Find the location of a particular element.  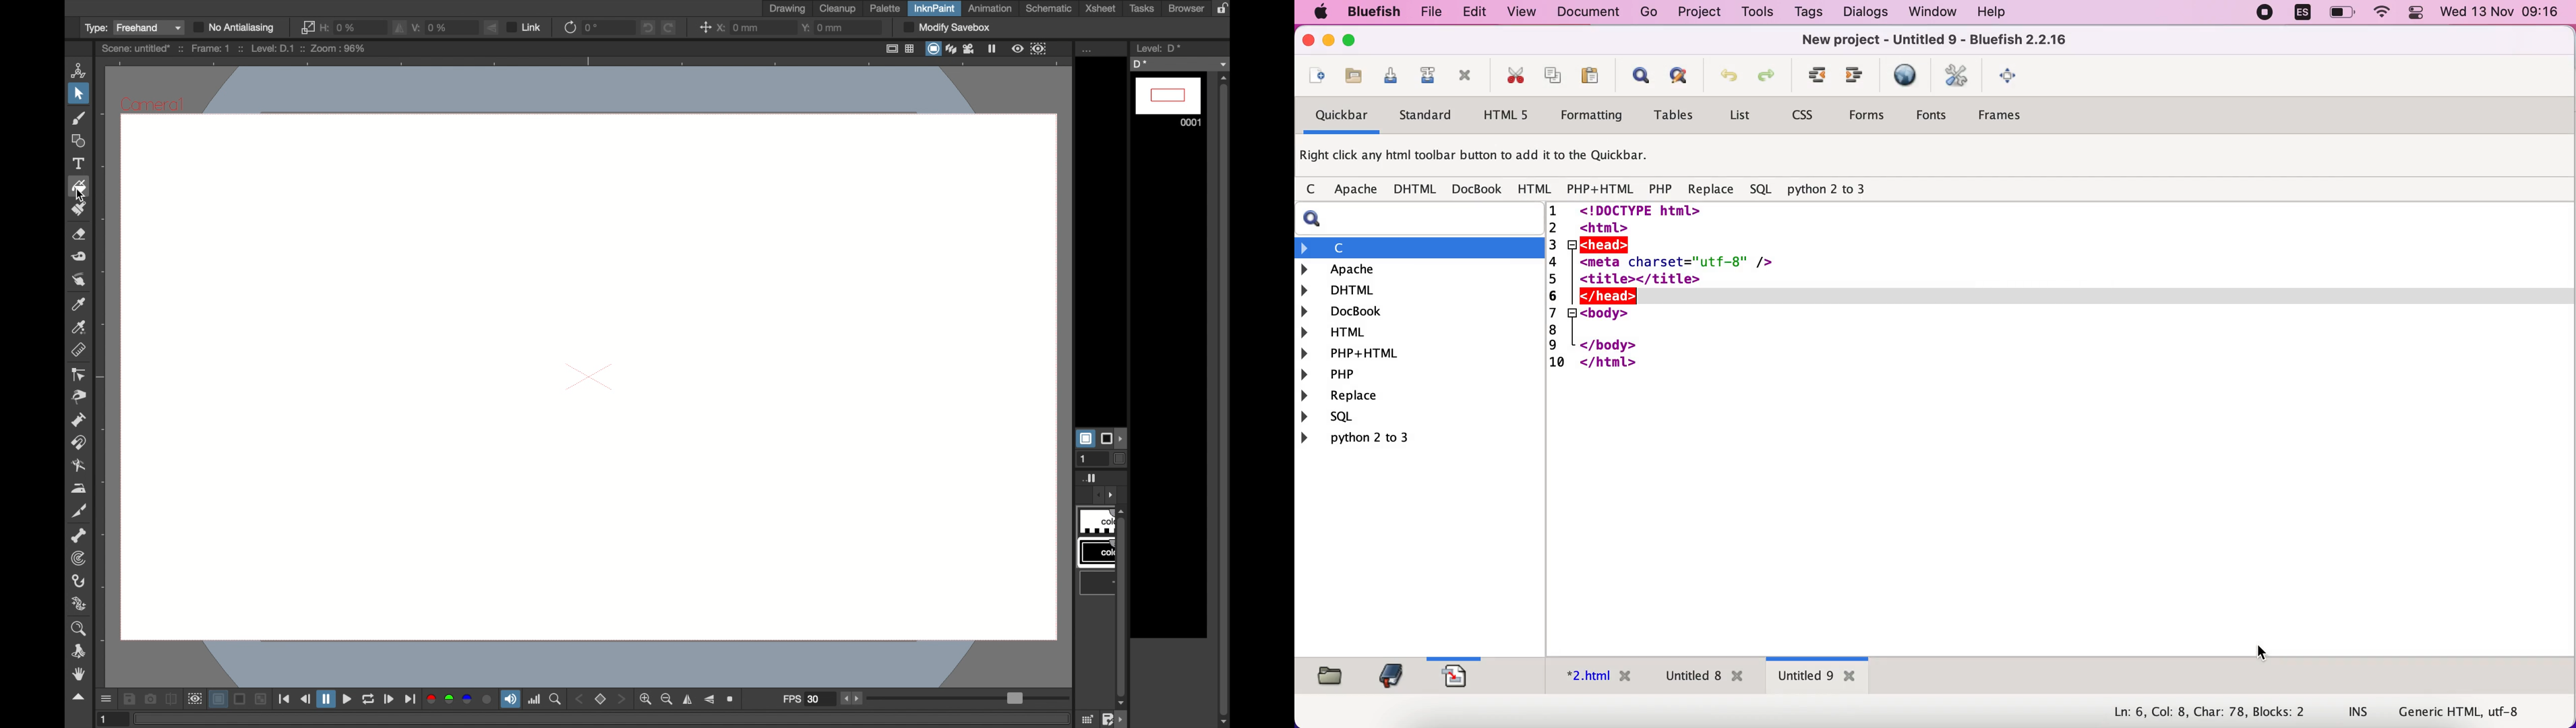

new project is located at coordinates (1954, 39).